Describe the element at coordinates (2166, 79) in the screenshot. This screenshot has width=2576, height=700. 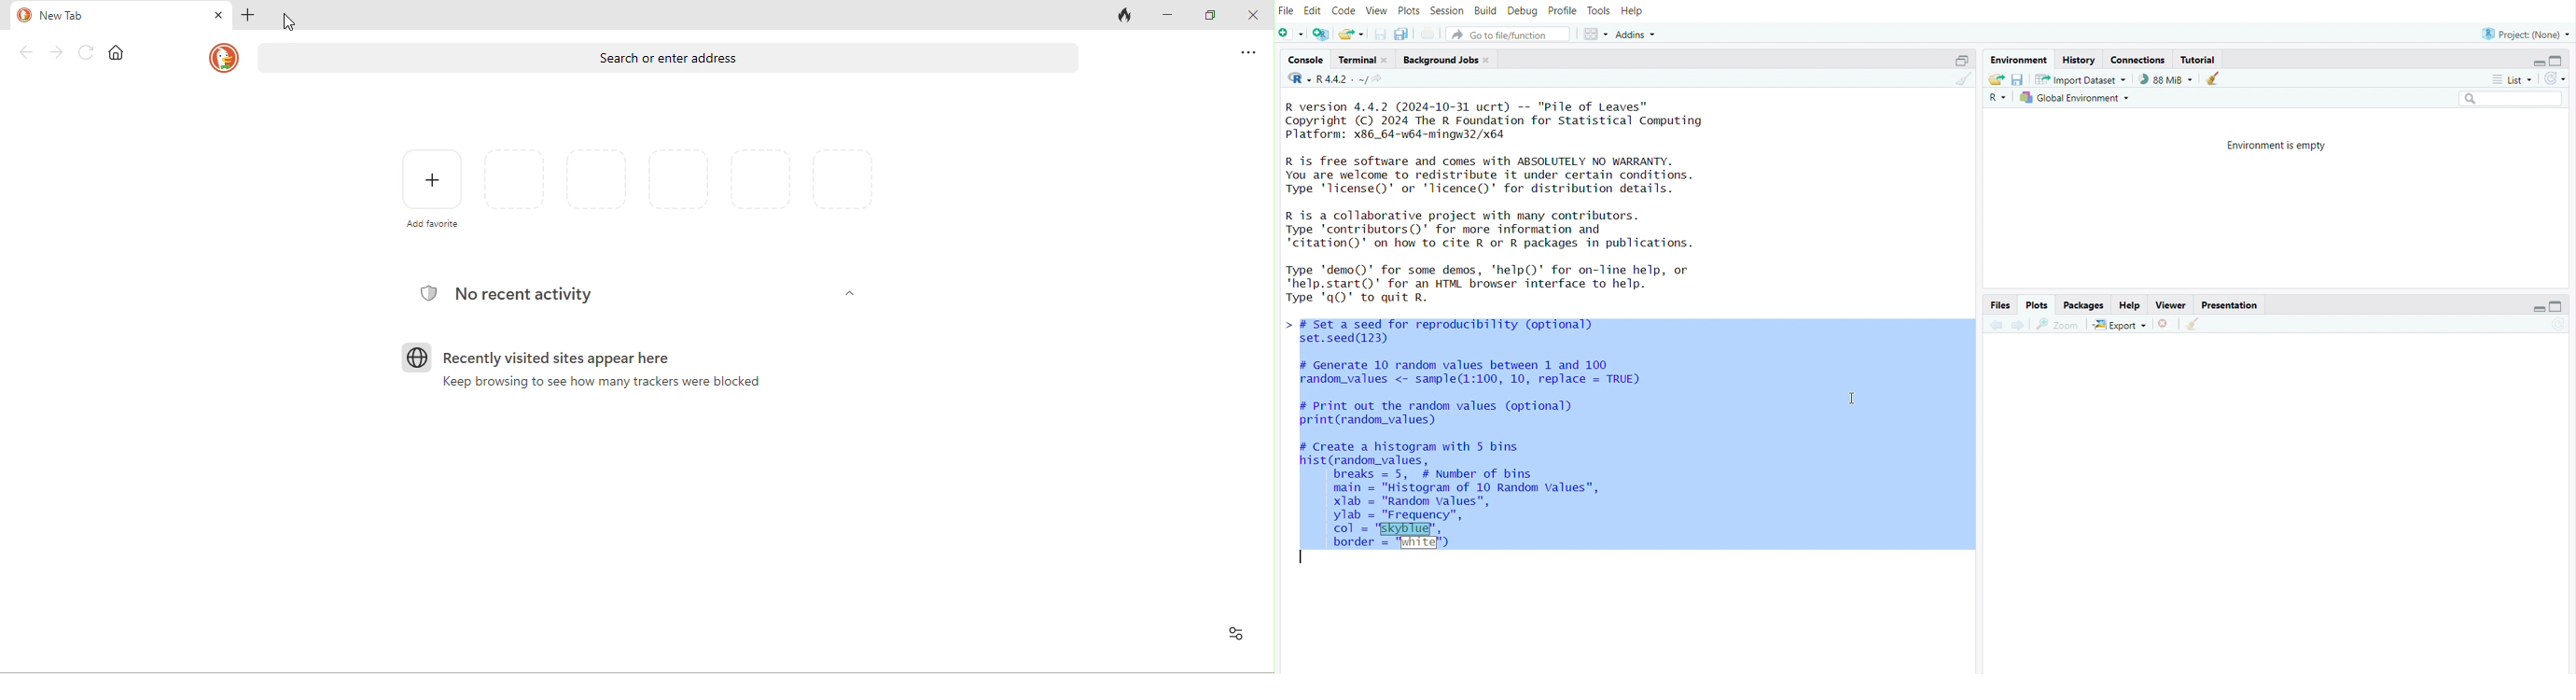
I see `88 MiB` at that location.